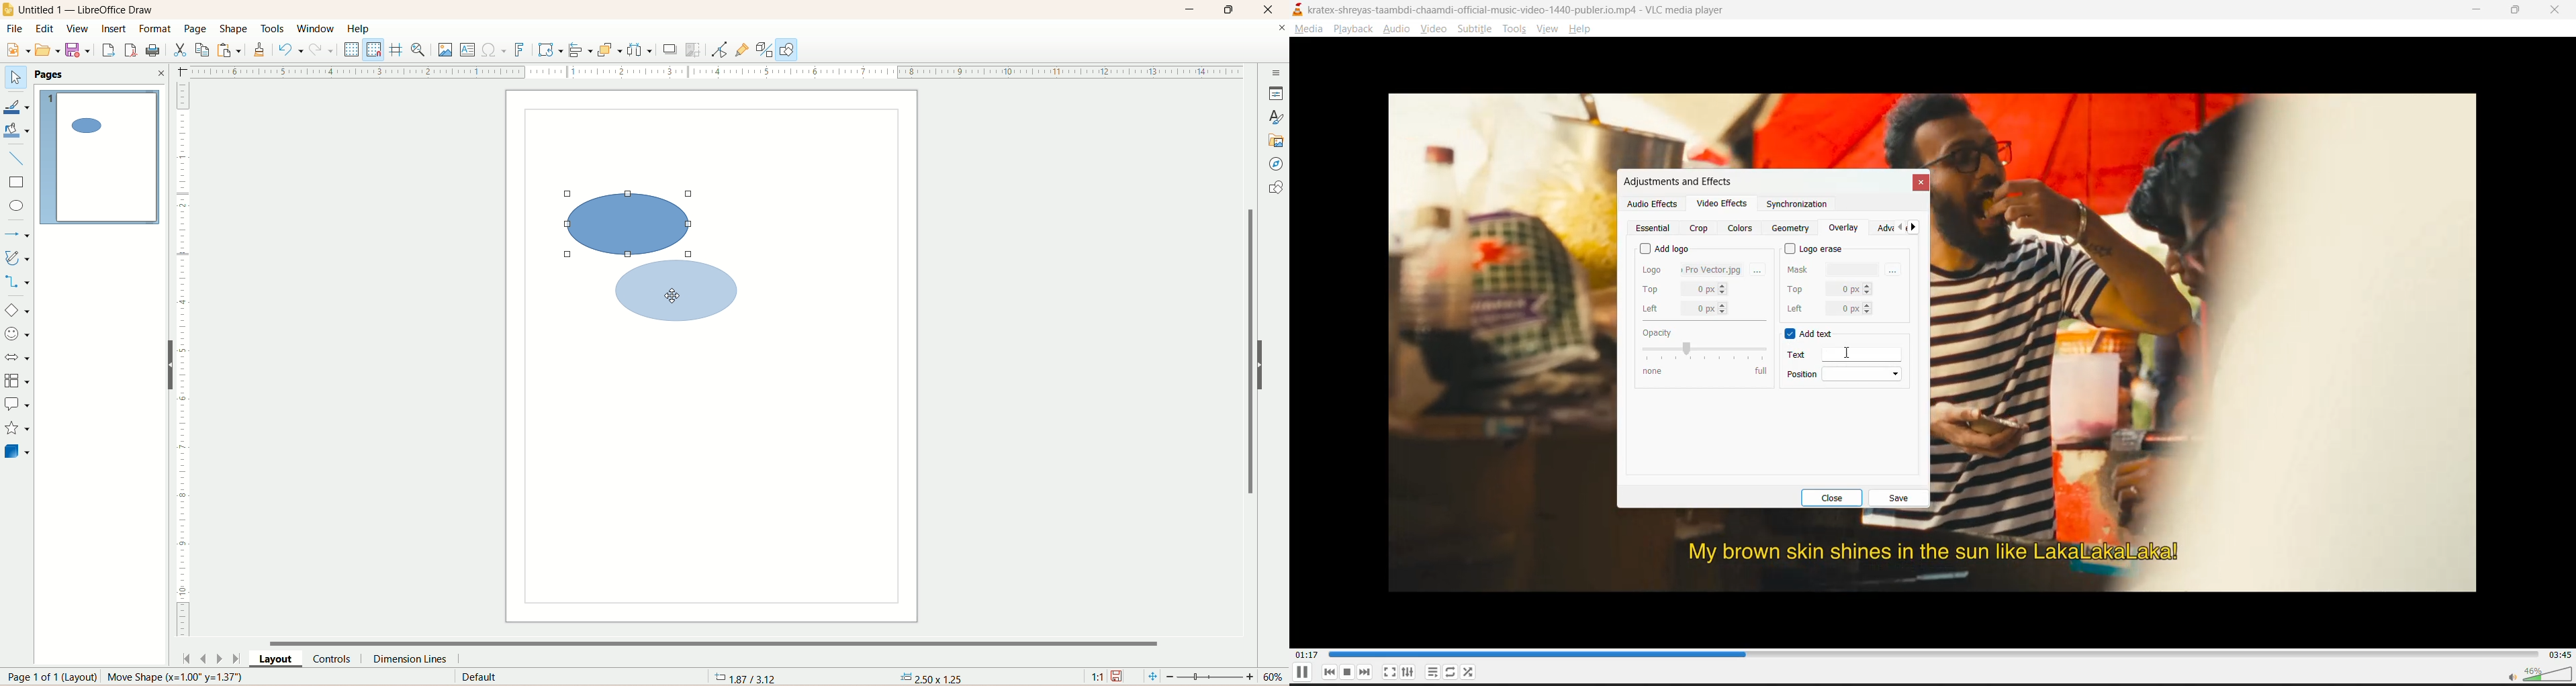 This screenshot has height=700, width=2576. Describe the element at coordinates (1309, 653) in the screenshot. I see `current track time` at that location.